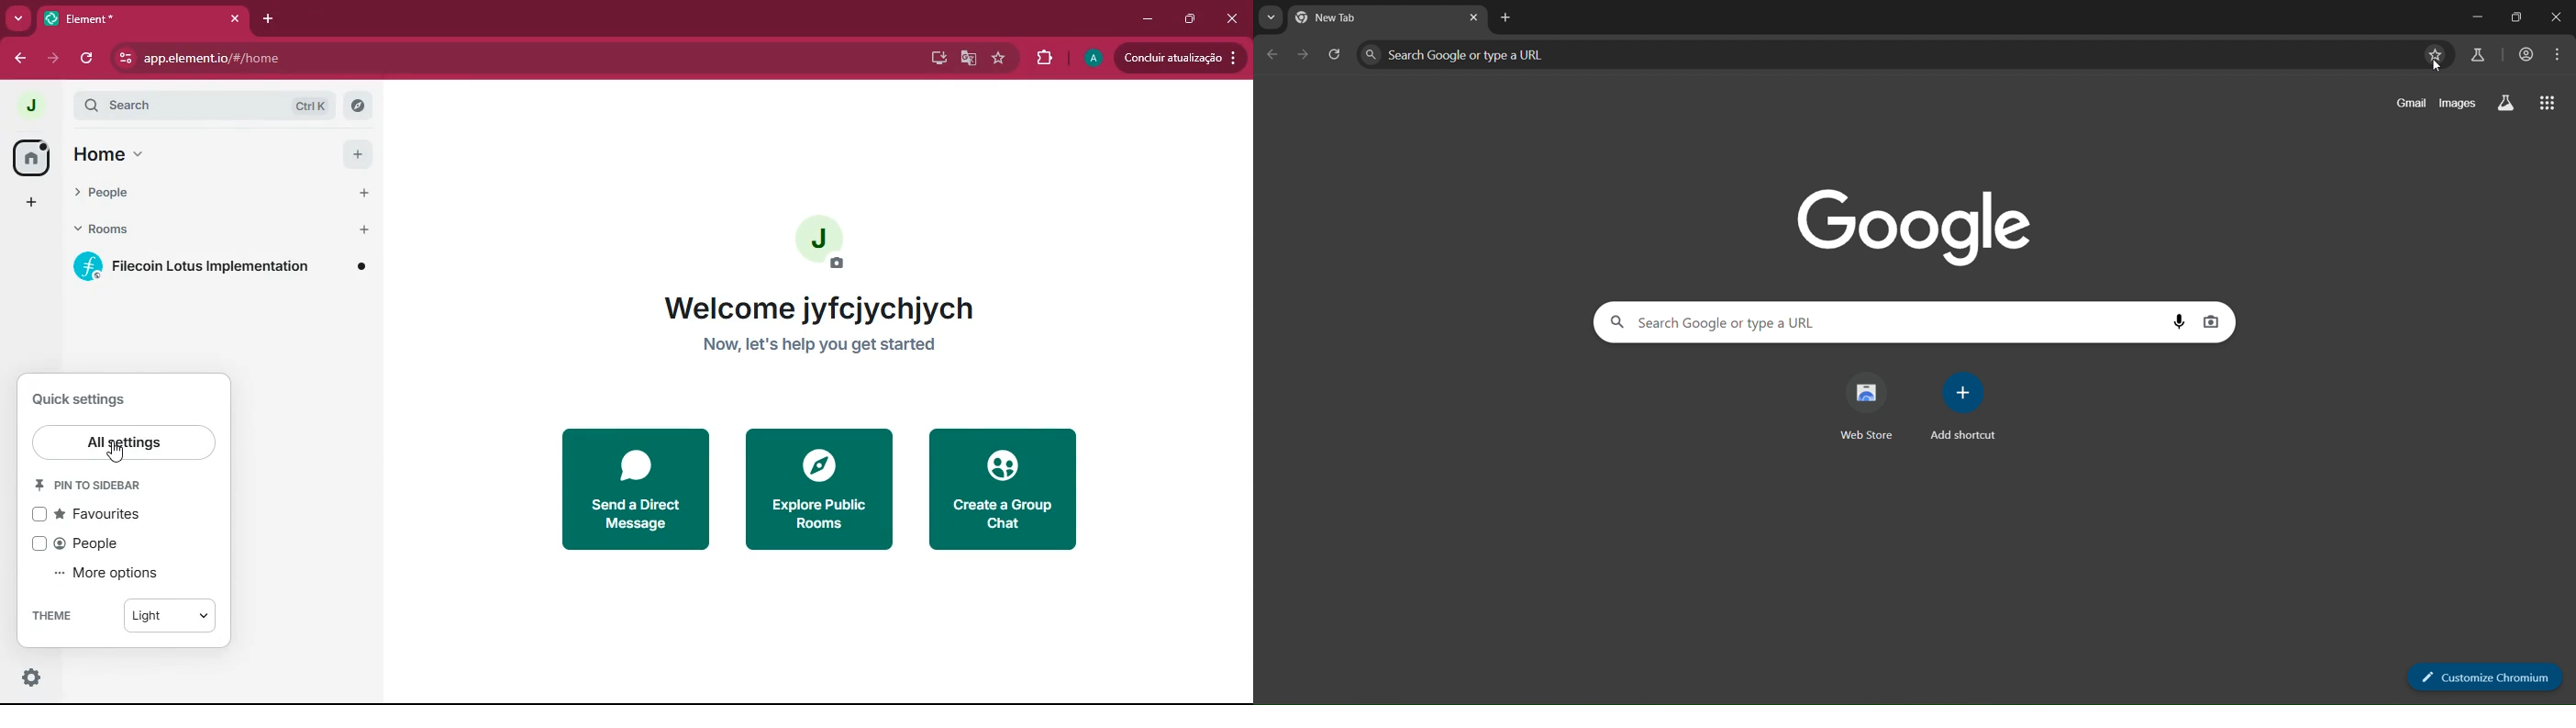 Image resolution: width=2576 pixels, height=728 pixels. Describe the element at coordinates (1146, 17) in the screenshot. I see `minimize` at that location.